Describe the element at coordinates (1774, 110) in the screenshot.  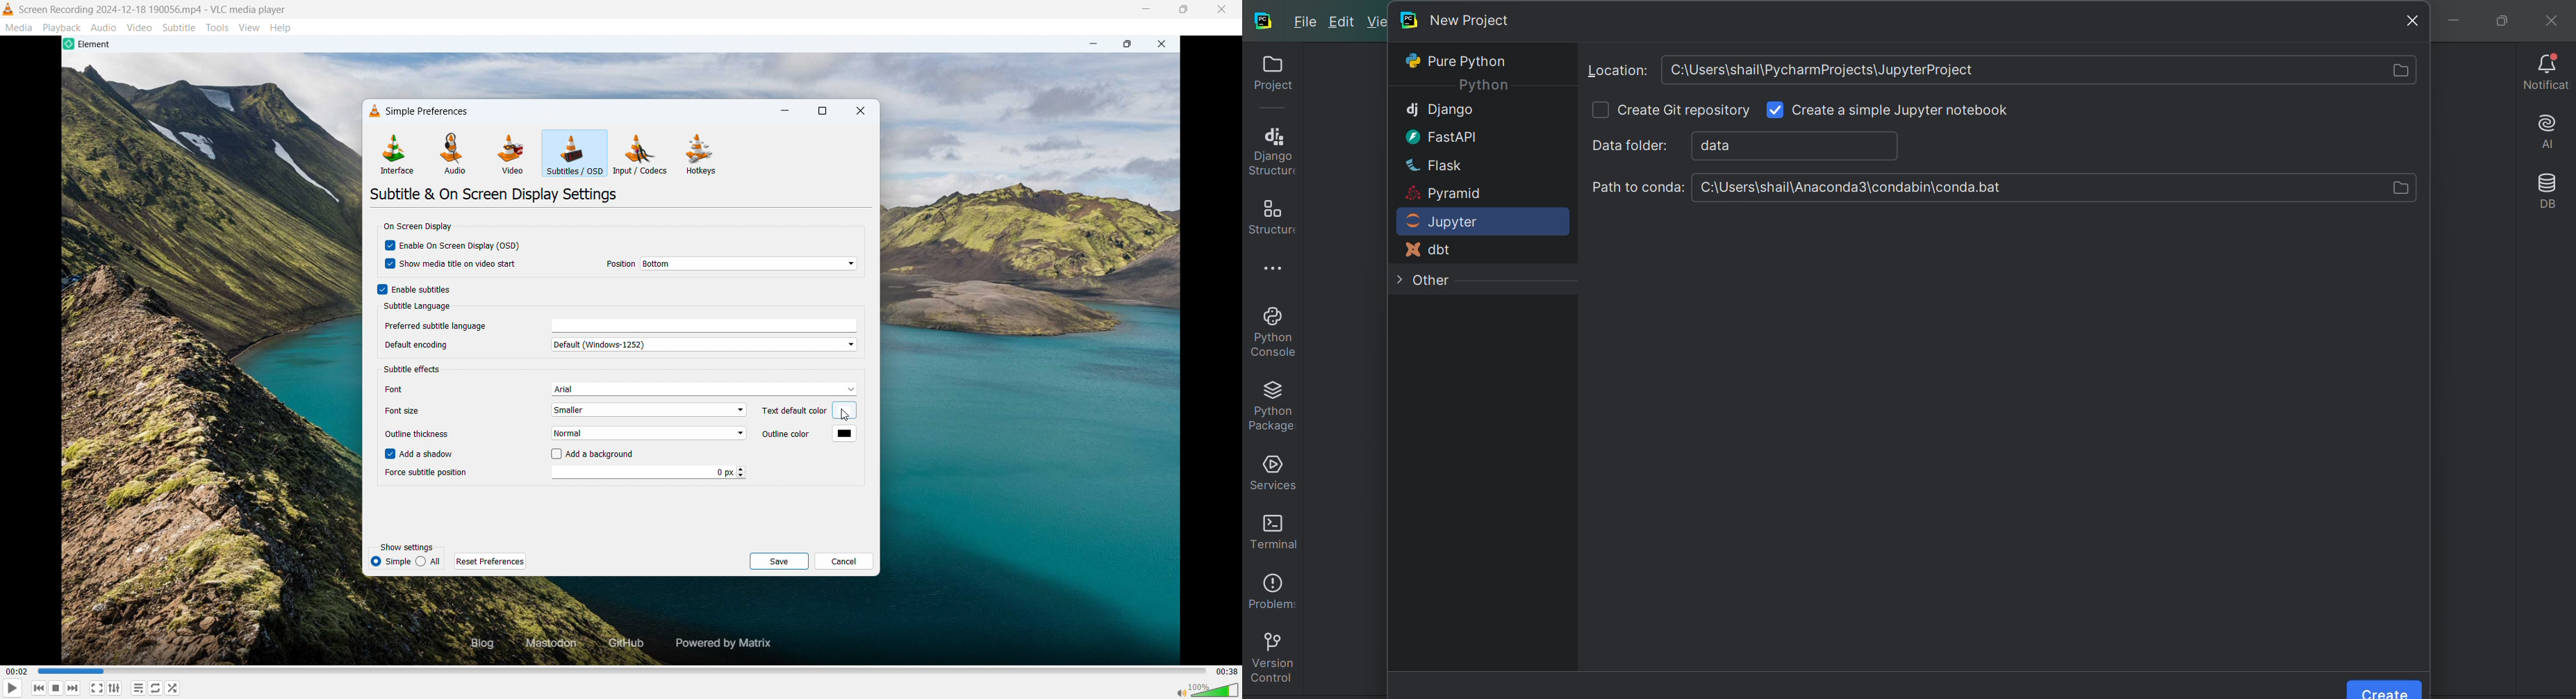
I see `check box` at that location.